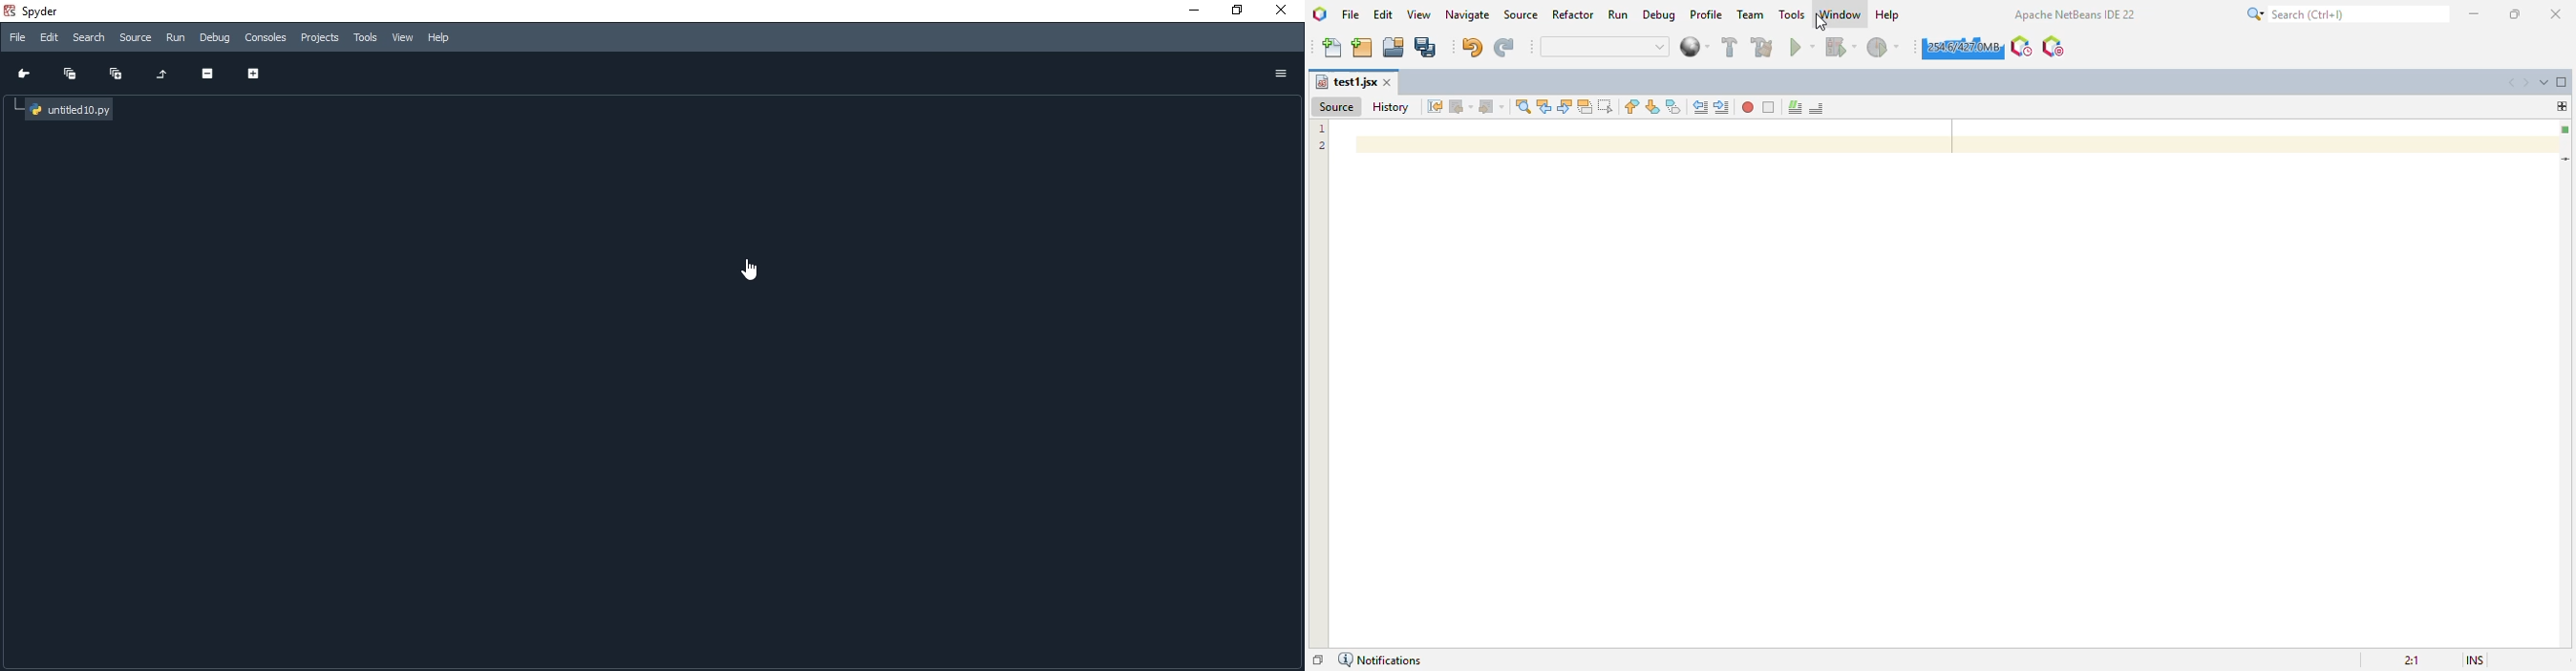 This screenshot has width=2576, height=672. Describe the element at coordinates (2567, 158) in the screenshot. I see `current line` at that location.